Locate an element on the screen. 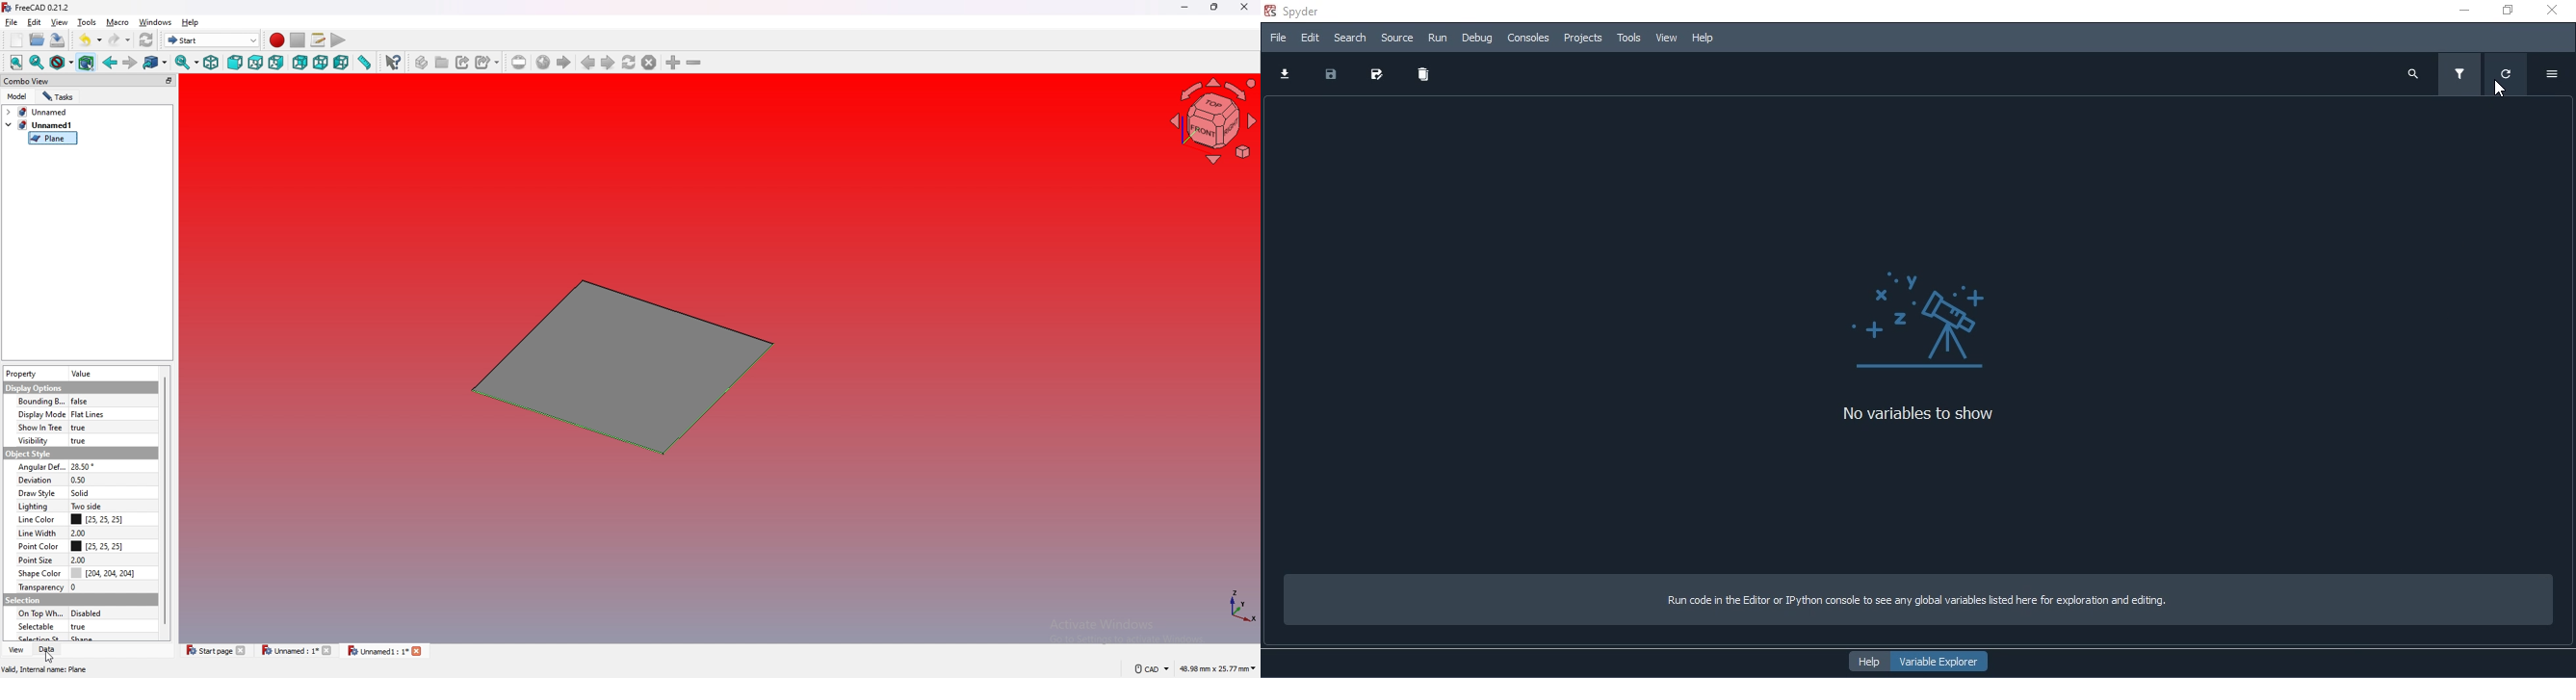 The image size is (2576, 700). record macros is located at coordinates (277, 41).